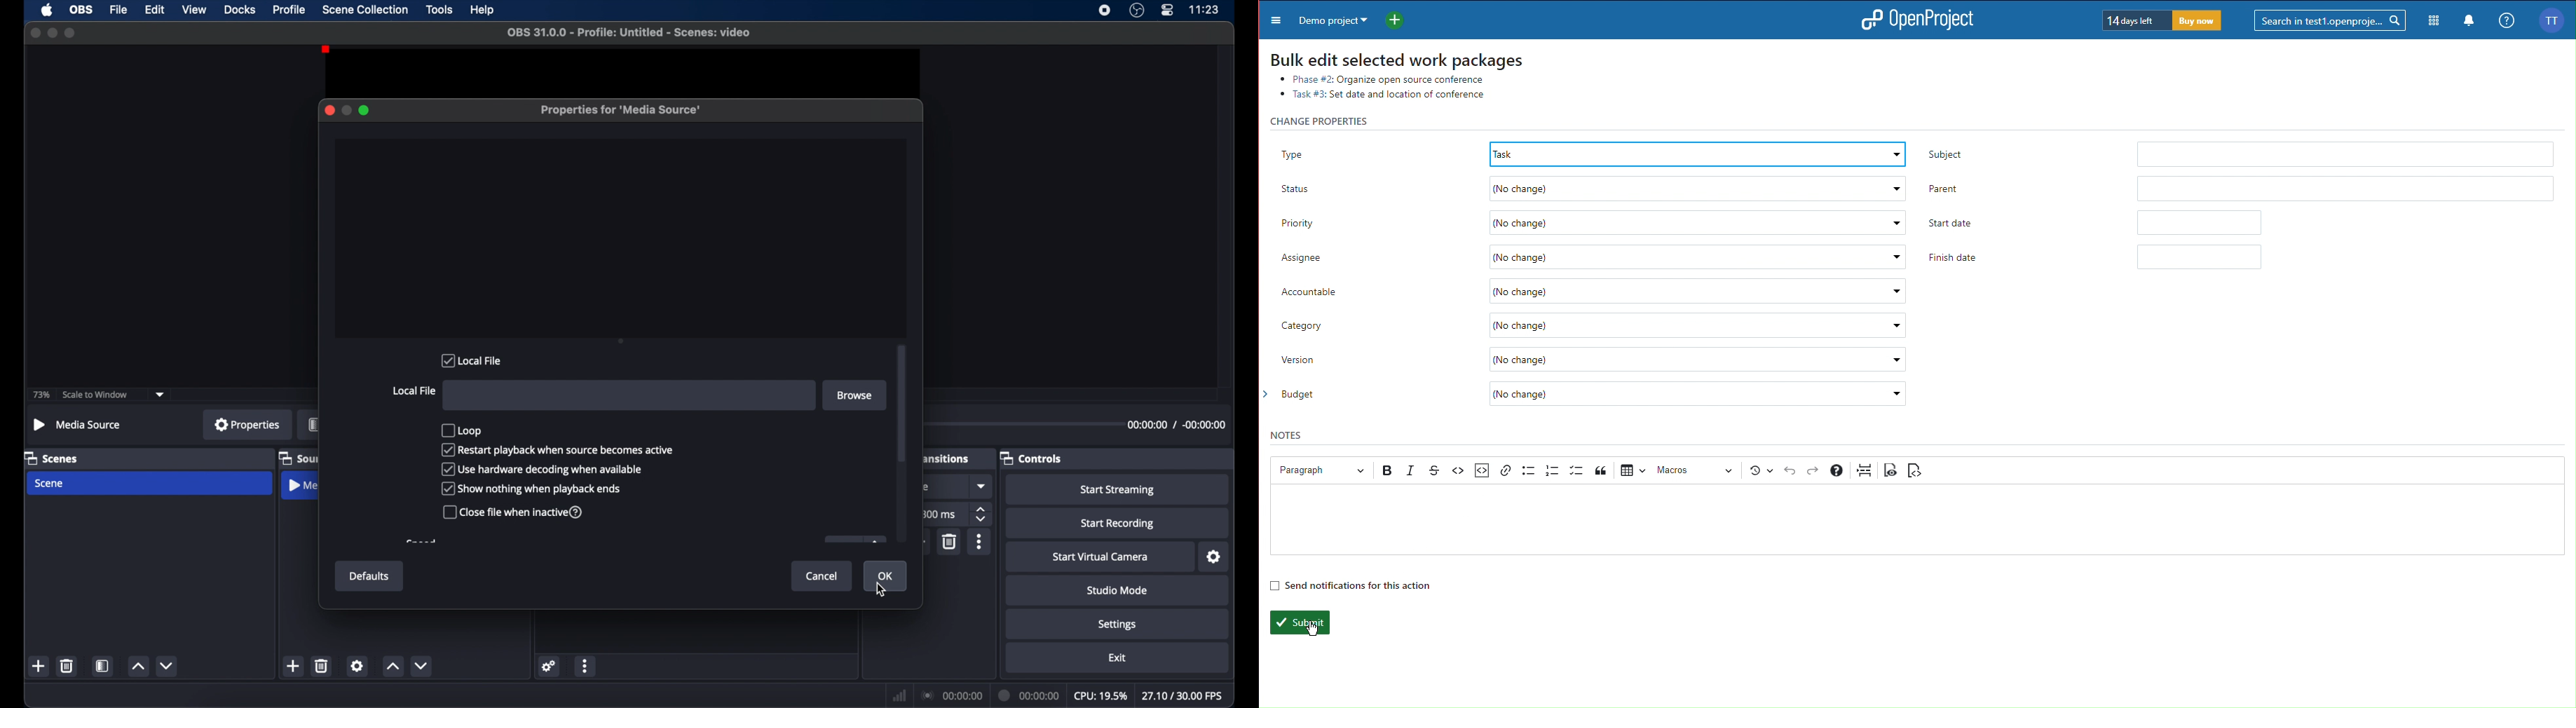 The height and width of the screenshot is (728, 2576). What do you see at coordinates (365, 9) in the screenshot?
I see `scene collection` at bounding box center [365, 9].